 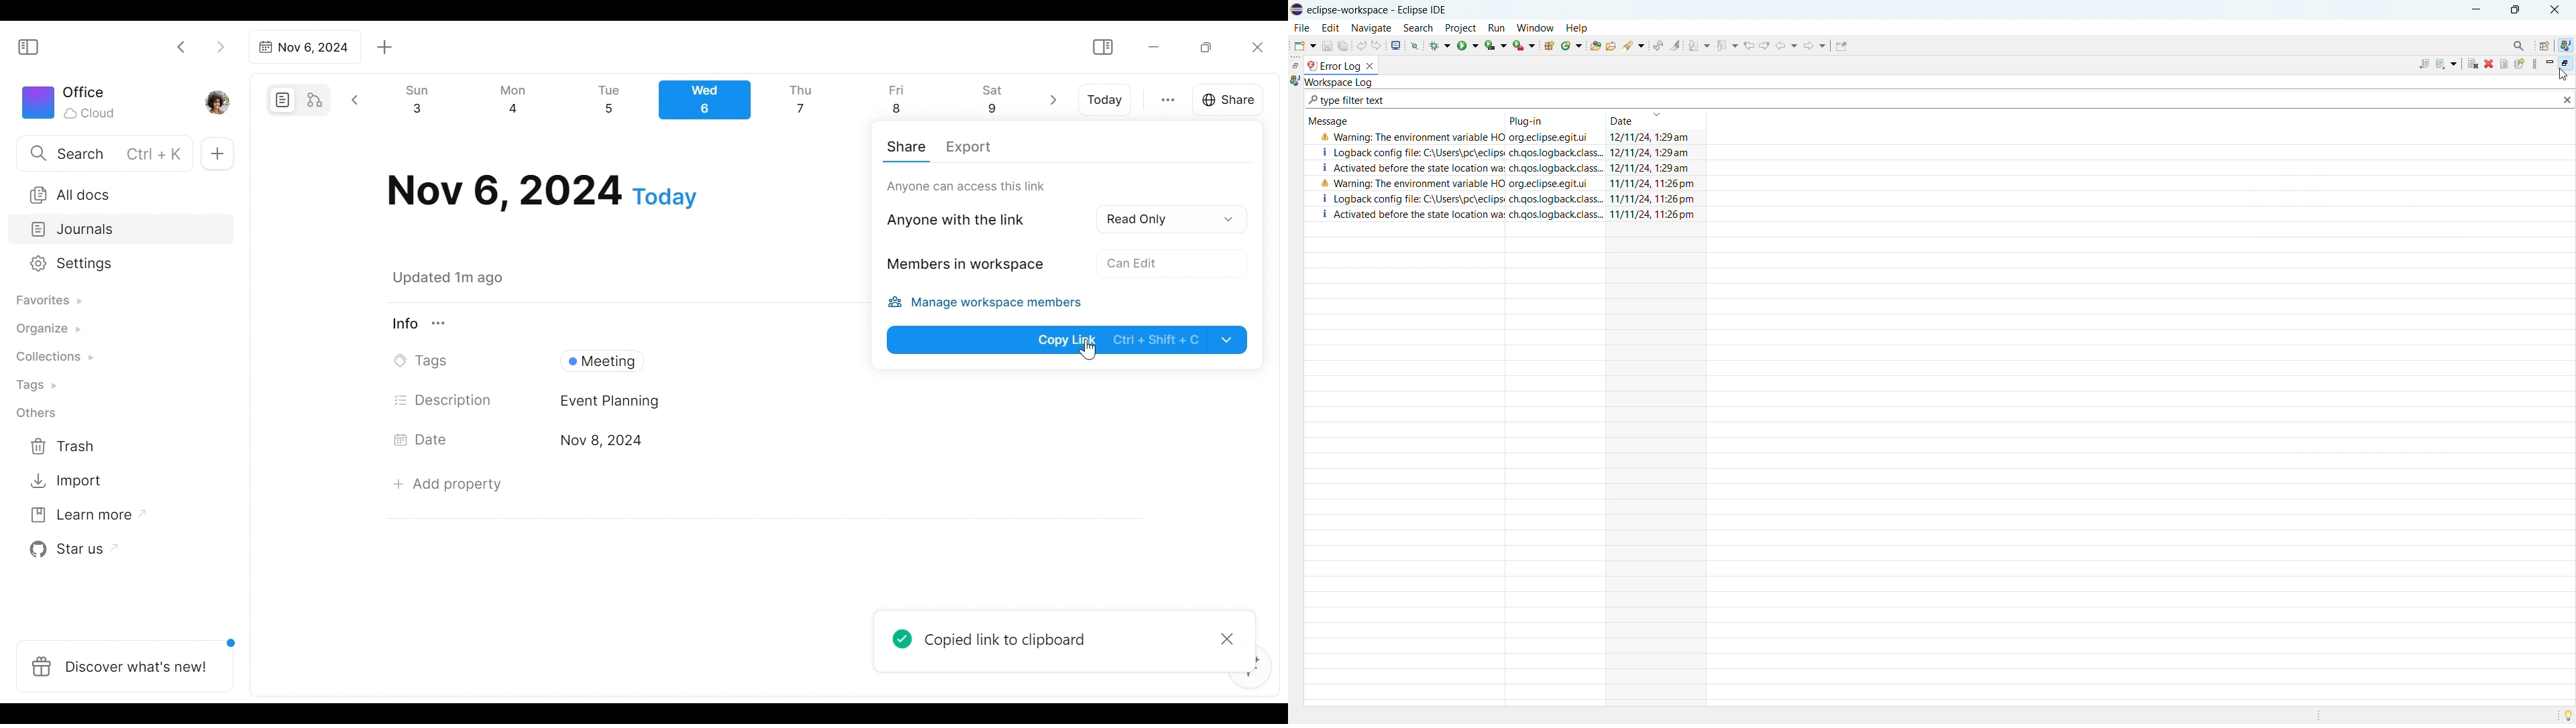 What do you see at coordinates (70, 550) in the screenshot?
I see `Star us` at bounding box center [70, 550].